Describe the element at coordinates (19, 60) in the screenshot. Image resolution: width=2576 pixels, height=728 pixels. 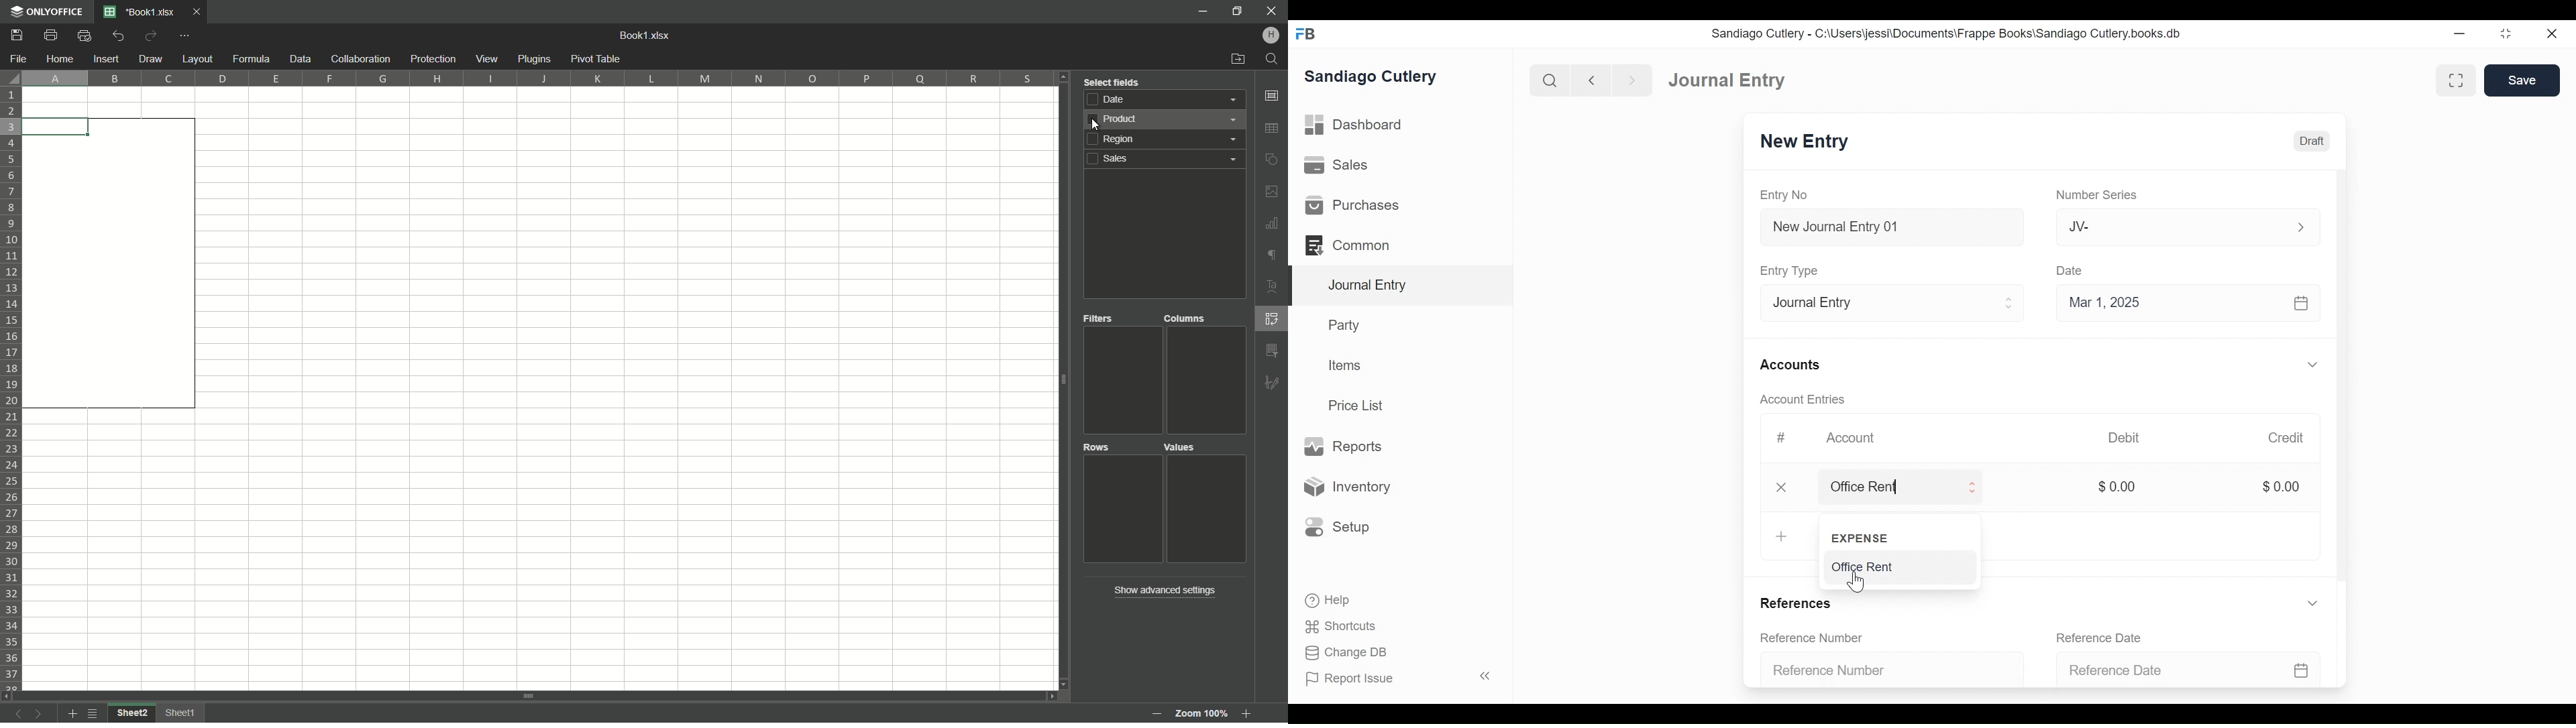
I see `File` at that location.